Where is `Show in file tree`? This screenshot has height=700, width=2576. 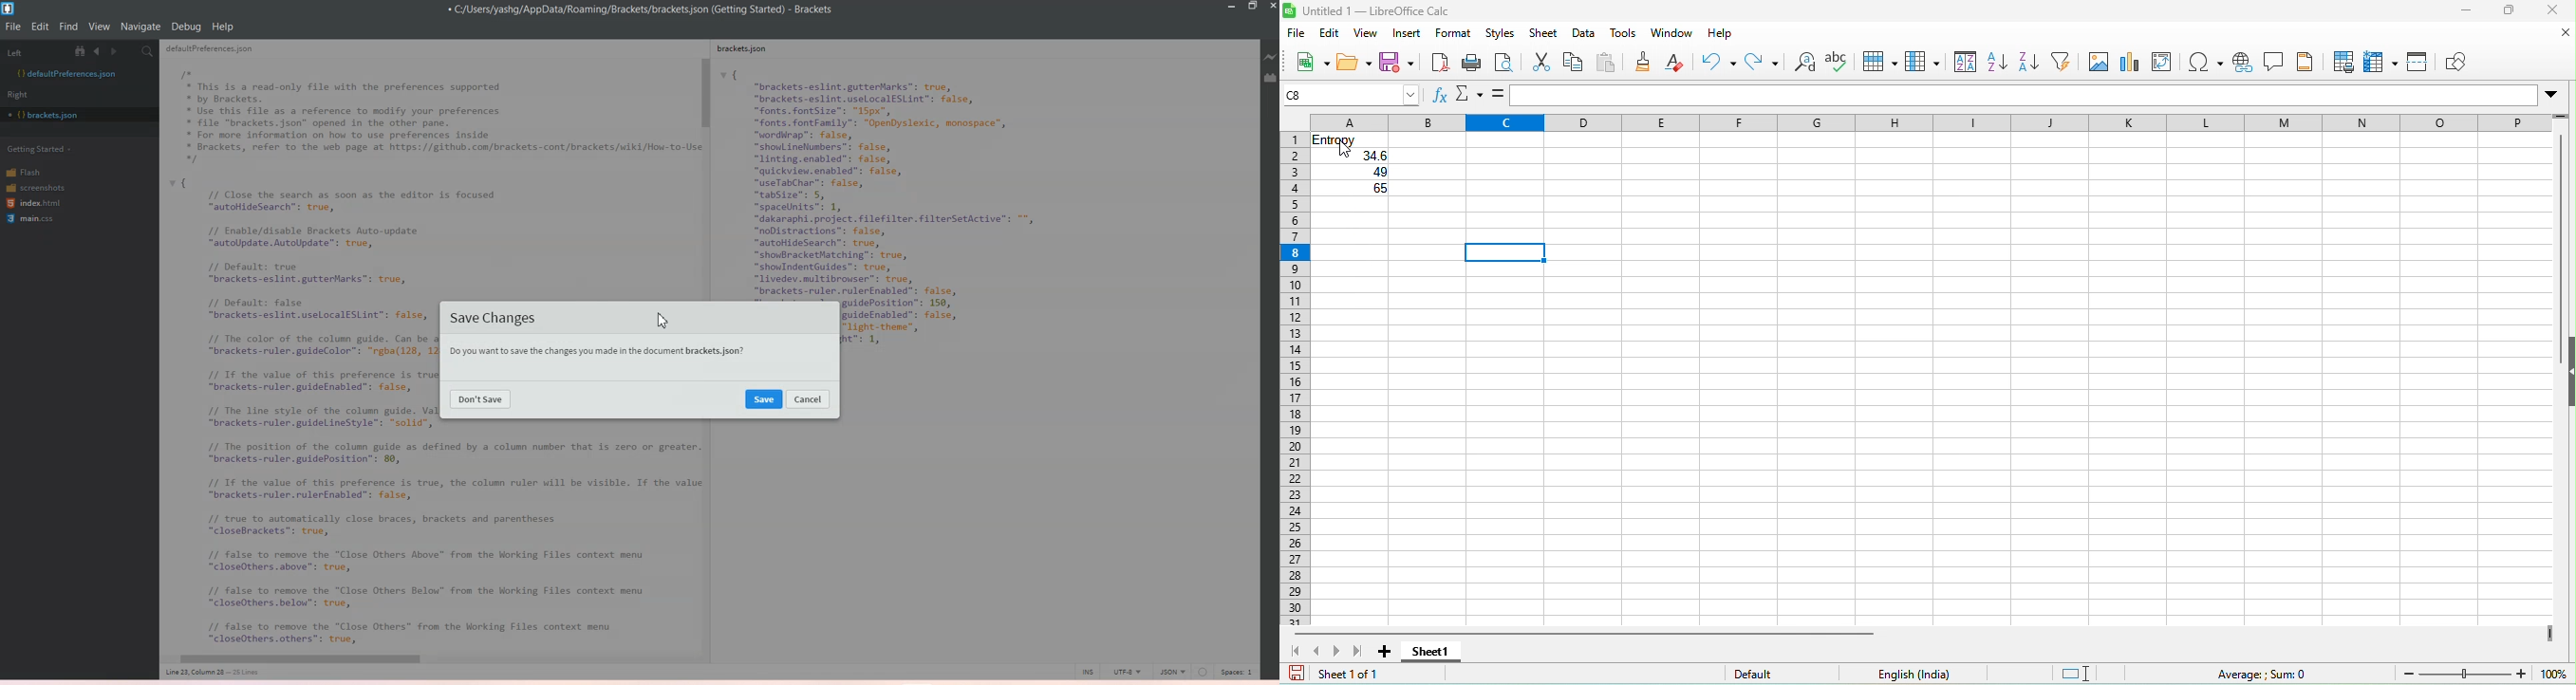 Show in file tree is located at coordinates (83, 51).